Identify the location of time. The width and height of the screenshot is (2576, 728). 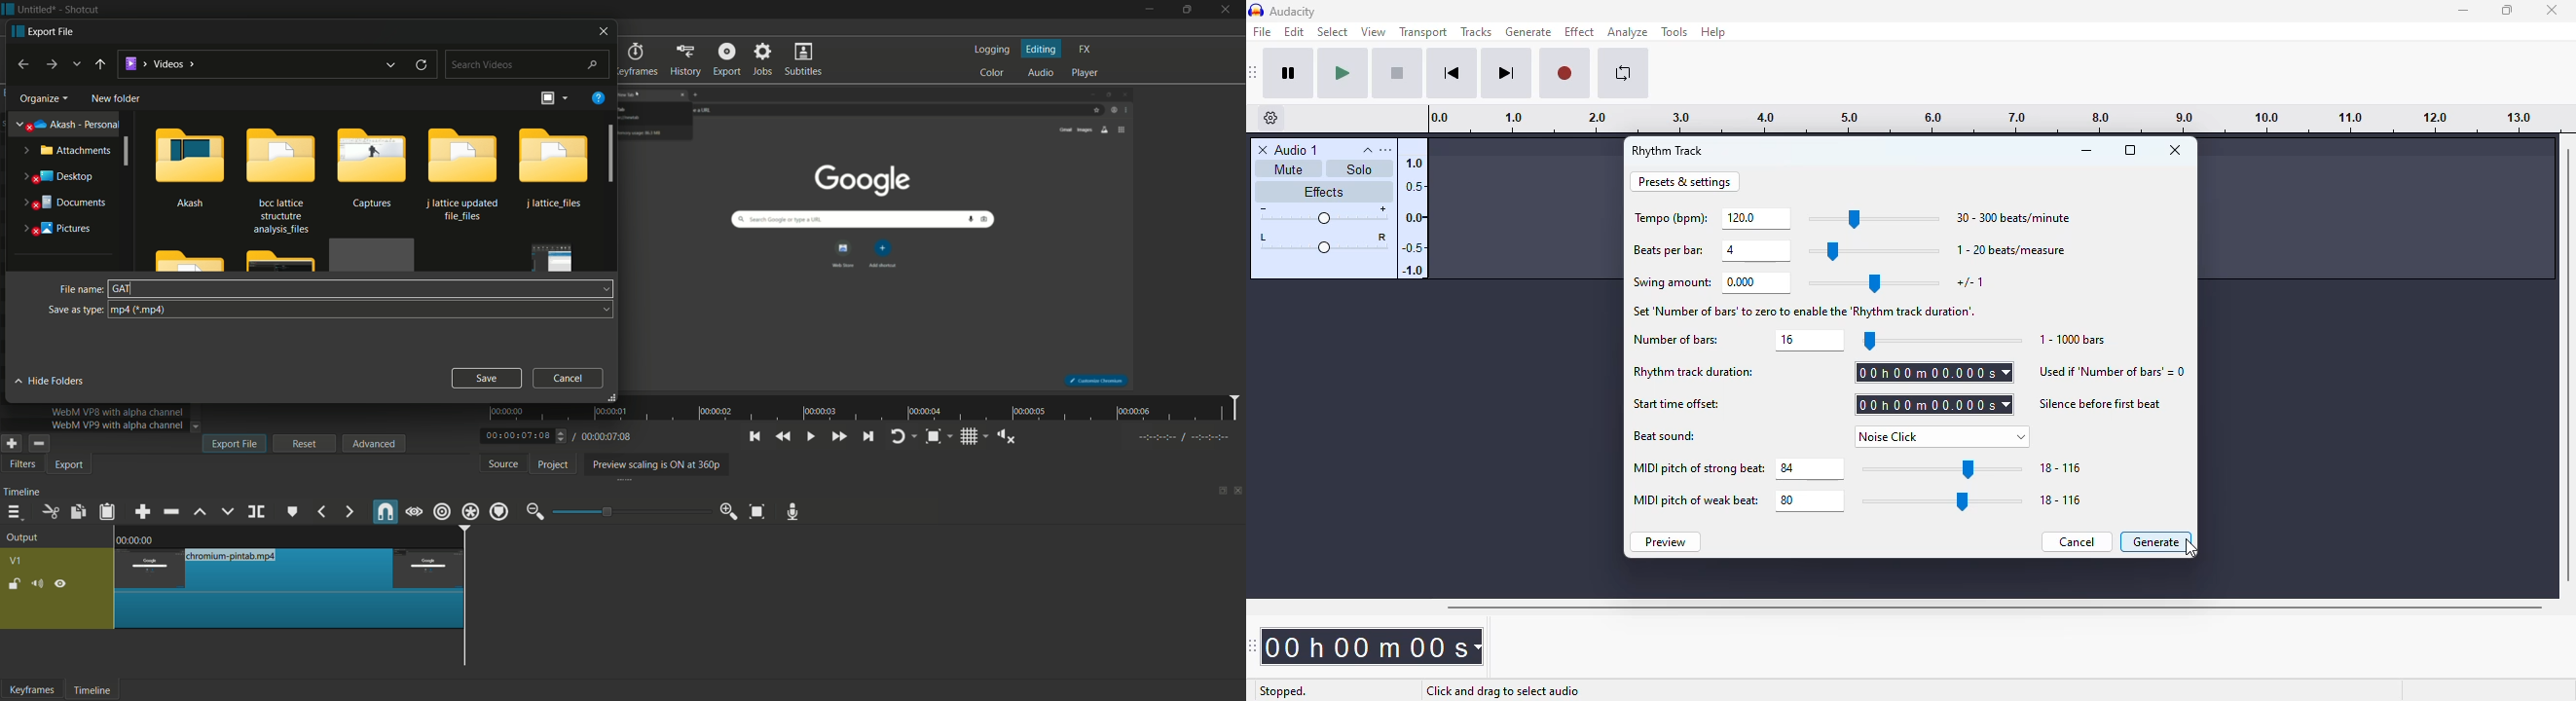
(1373, 646).